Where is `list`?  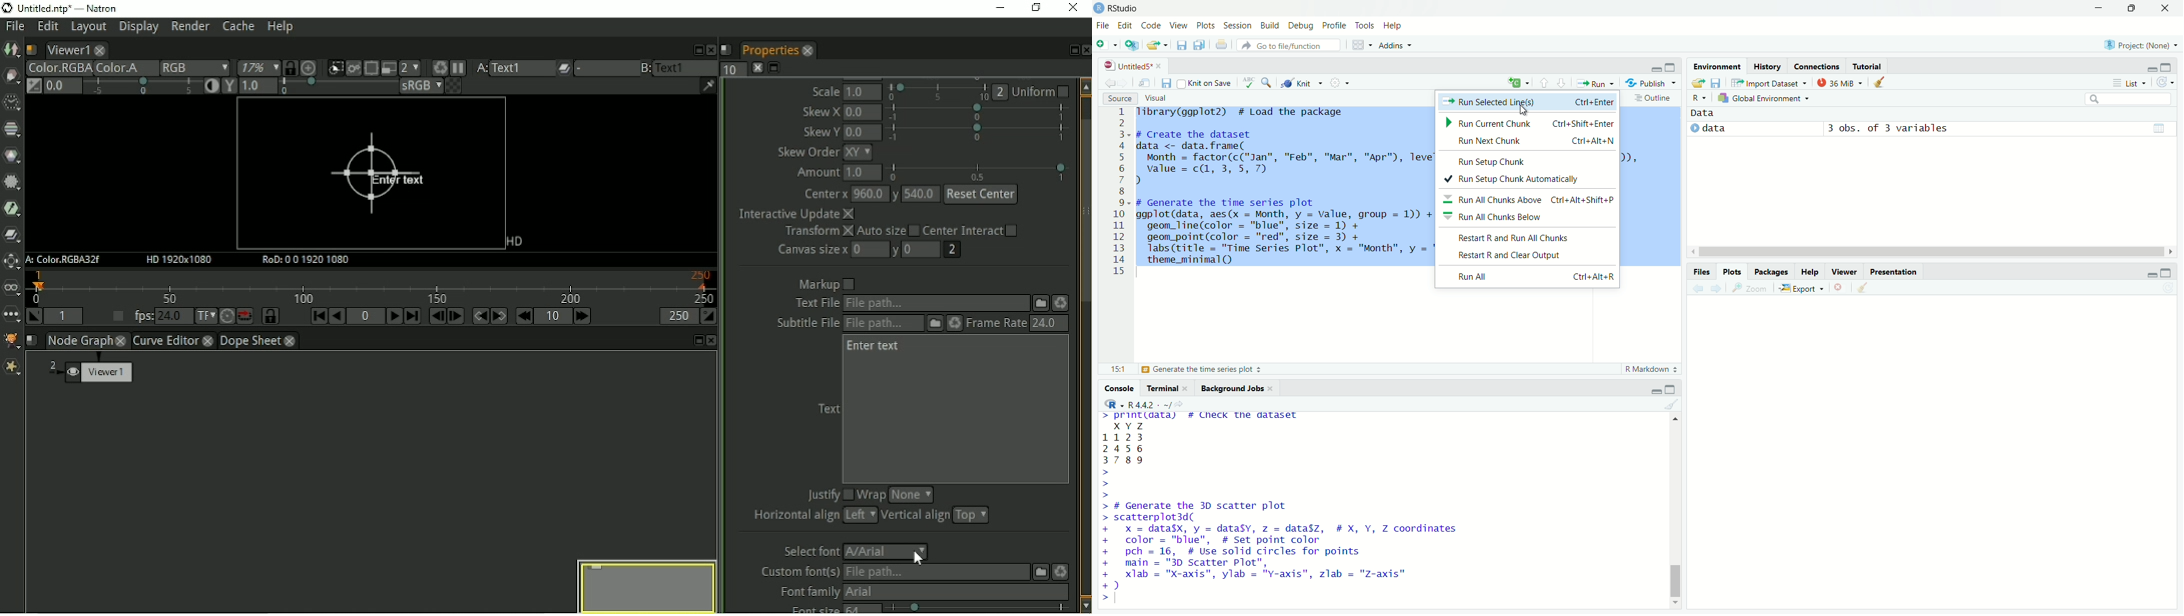
list is located at coordinates (2127, 82).